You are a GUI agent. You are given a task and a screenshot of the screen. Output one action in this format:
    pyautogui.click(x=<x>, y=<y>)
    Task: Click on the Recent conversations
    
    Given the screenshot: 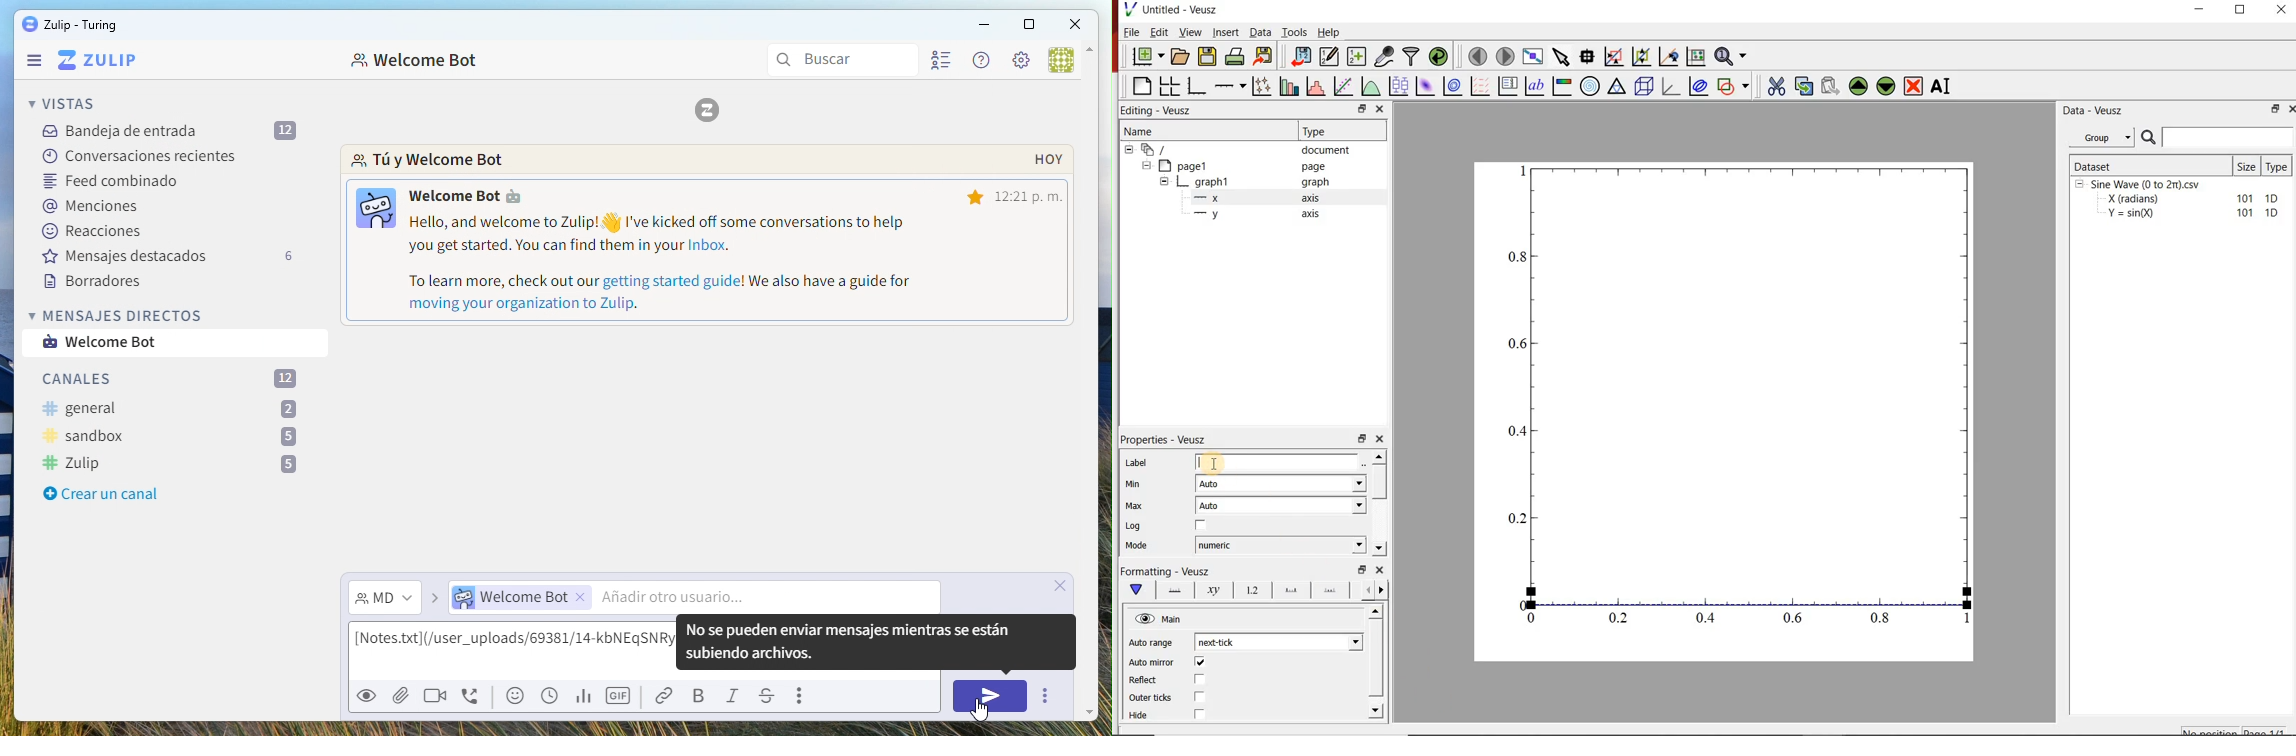 What is the action you would take?
    pyautogui.click(x=139, y=154)
    